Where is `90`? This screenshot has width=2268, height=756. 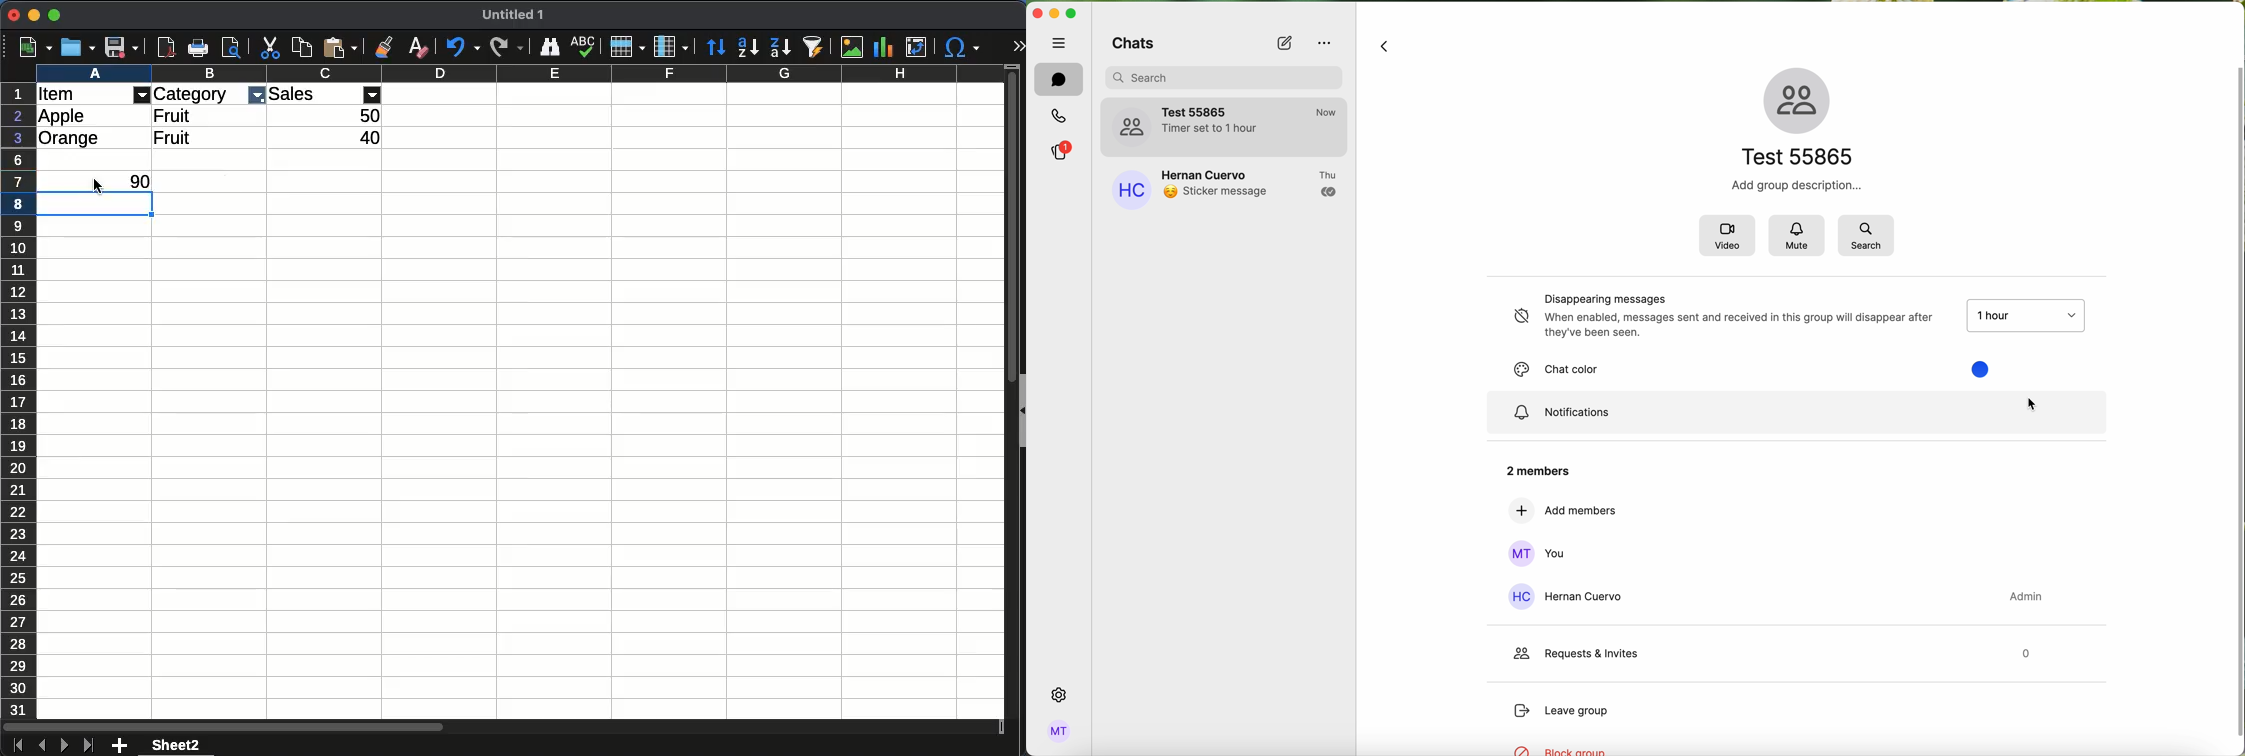
90 is located at coordinates (139, 182).